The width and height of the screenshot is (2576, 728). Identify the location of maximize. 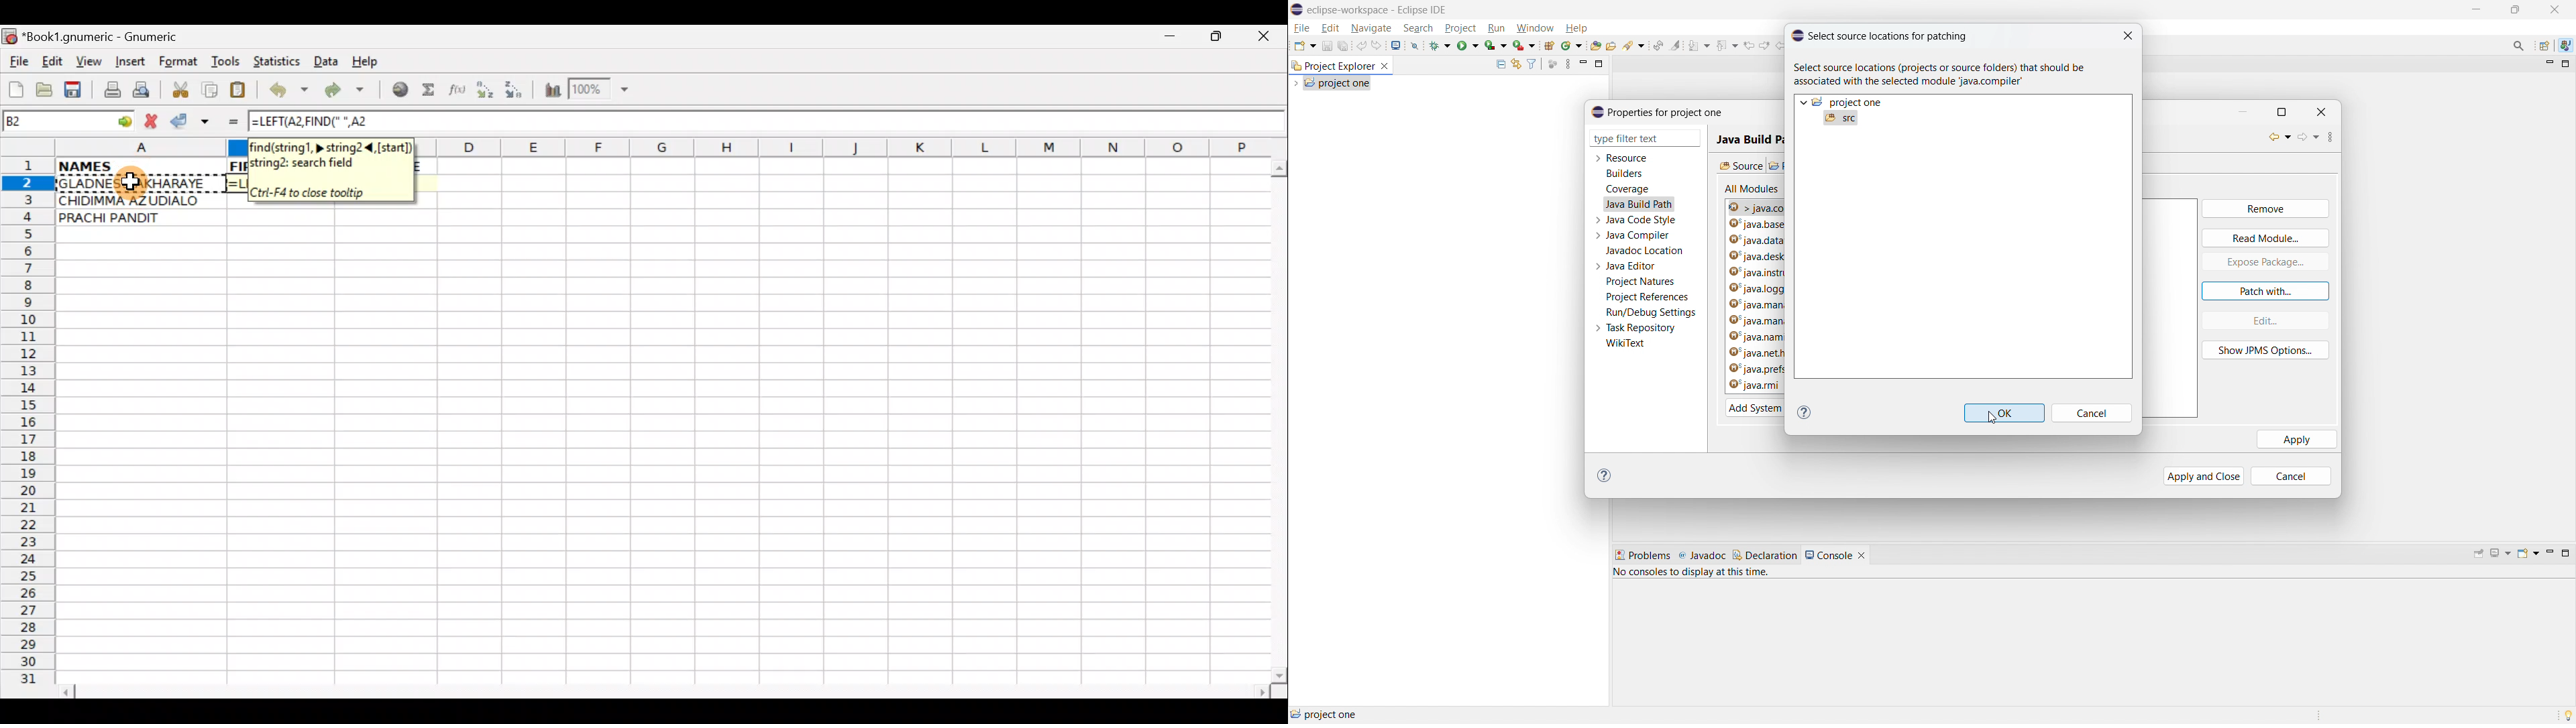
(2475, 9).